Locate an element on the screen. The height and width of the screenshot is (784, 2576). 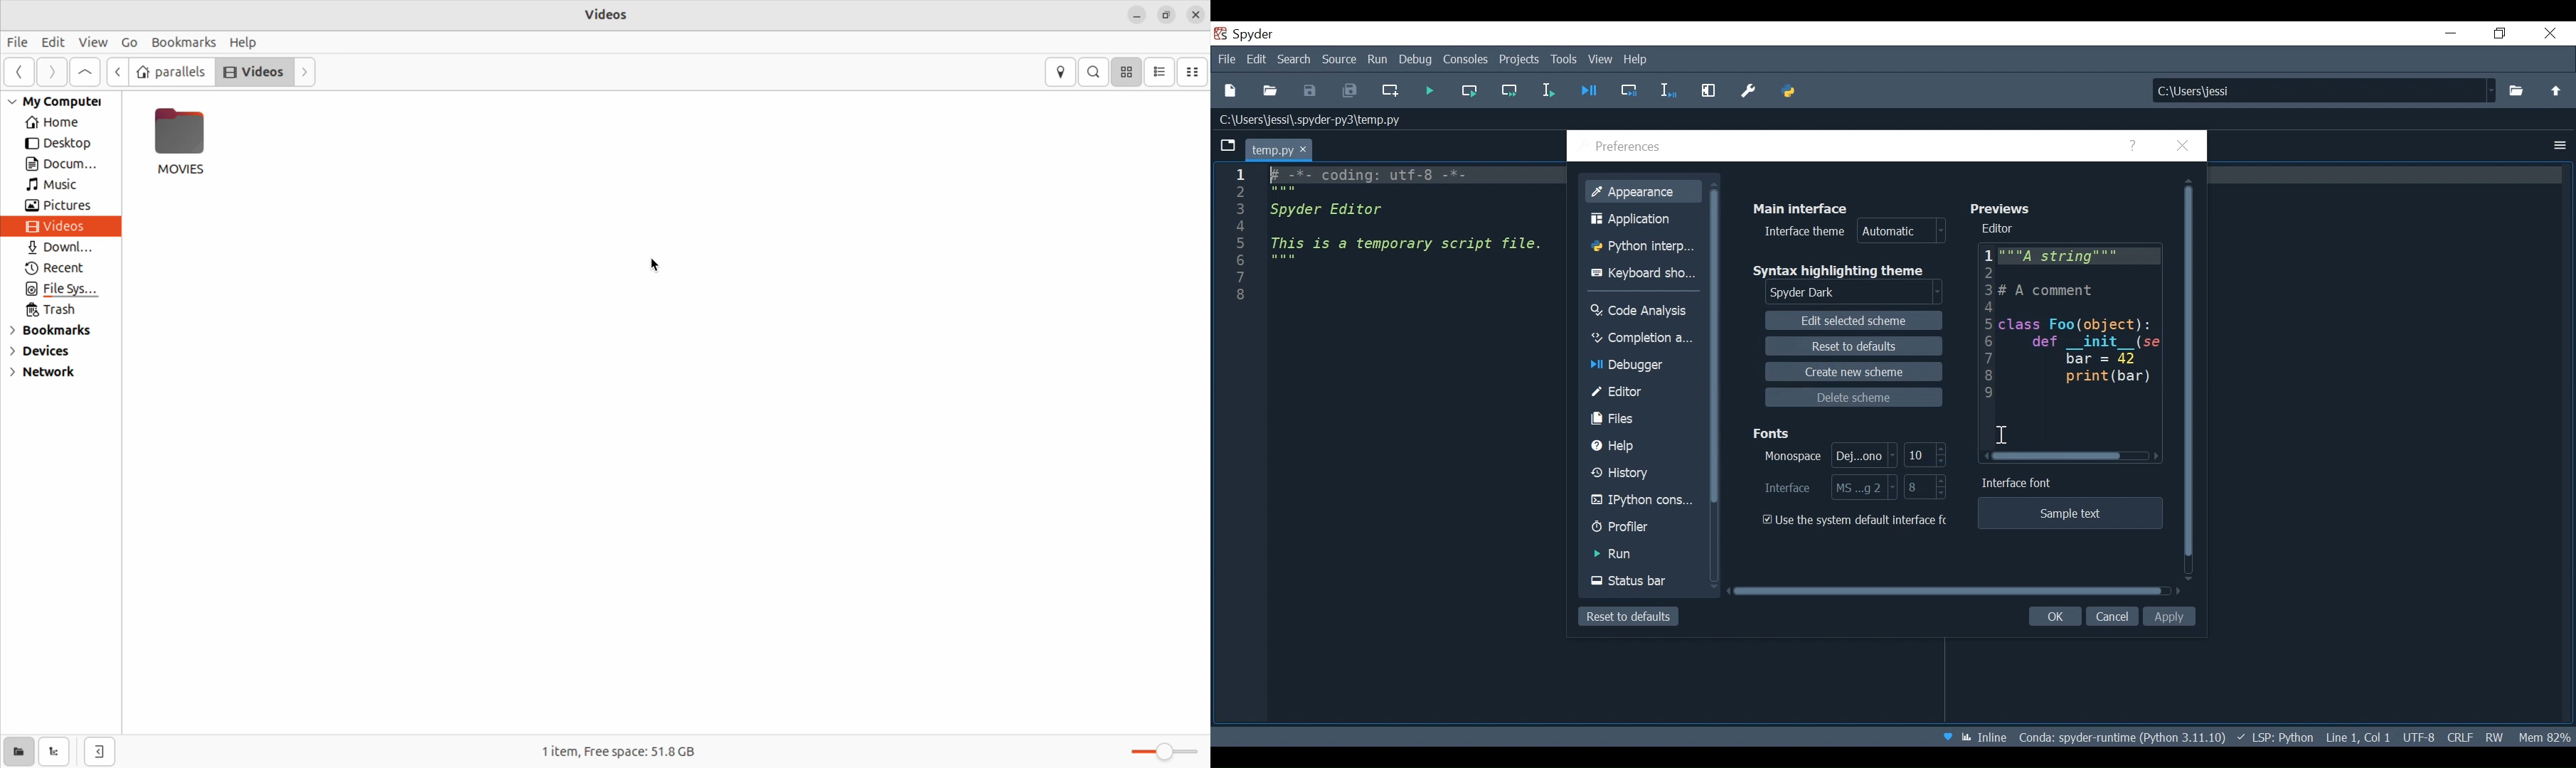
Restore is located at coordinates (2501, 33).